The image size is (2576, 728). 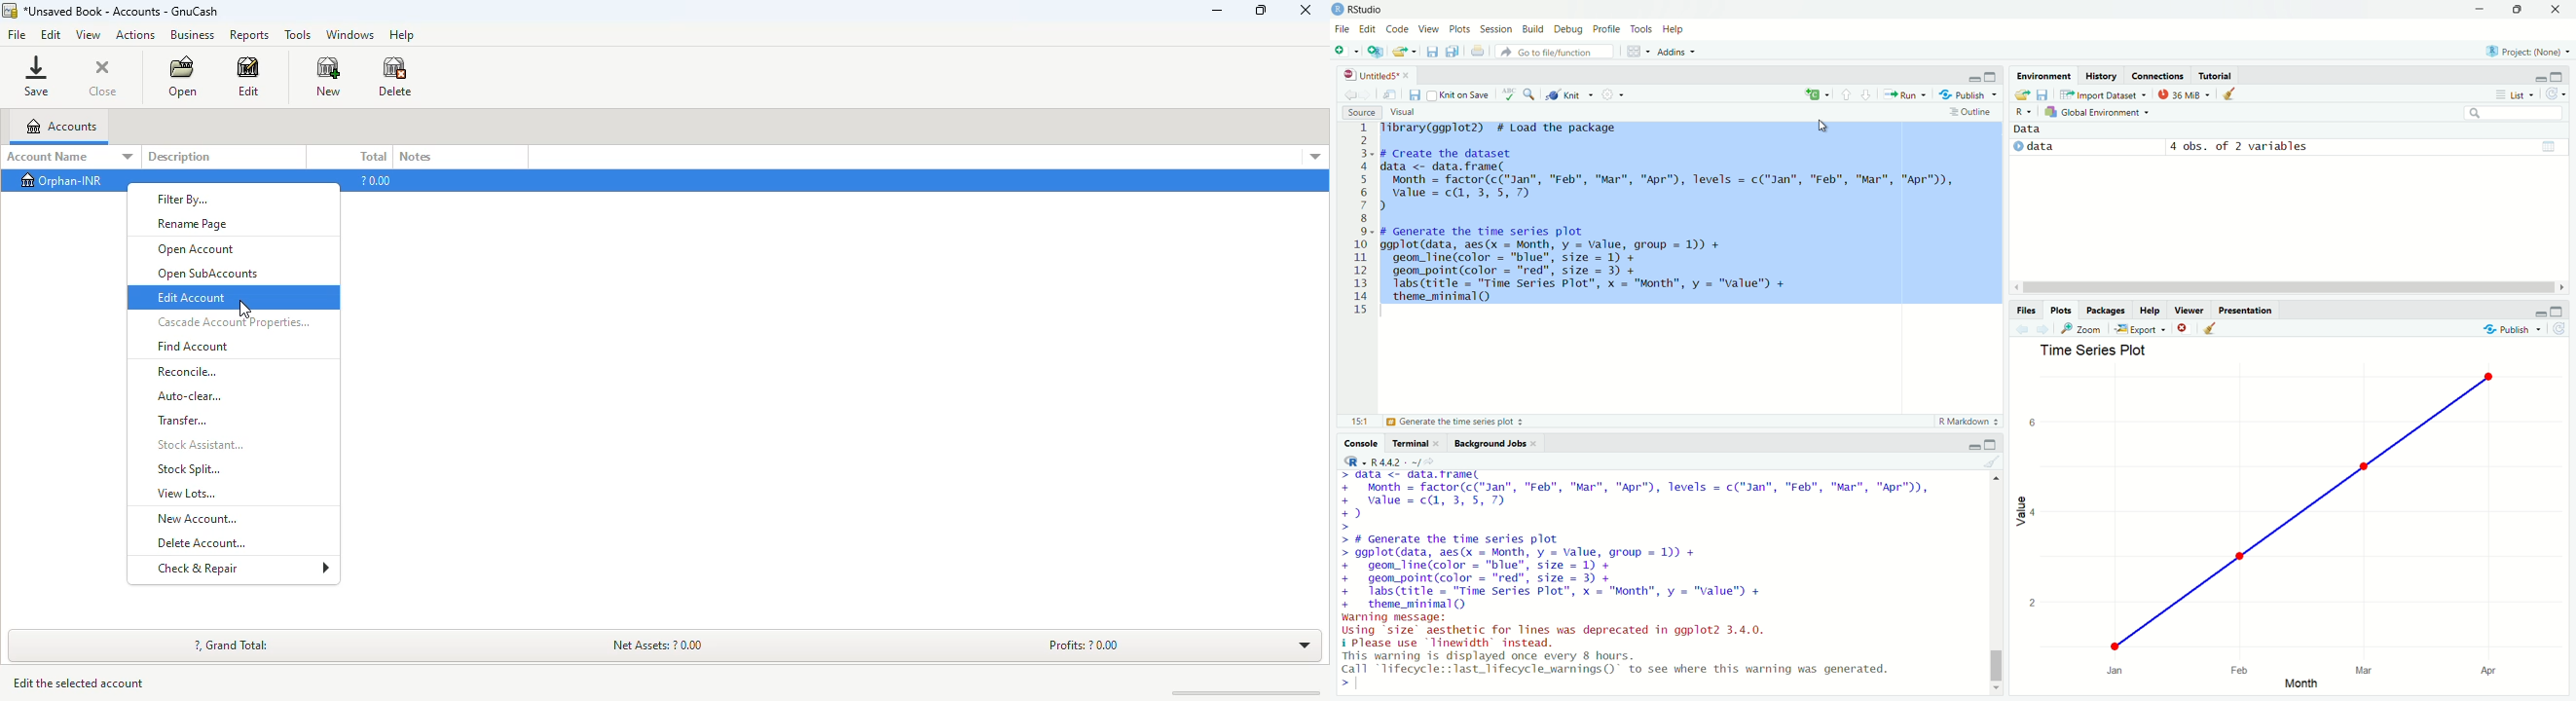 What do you see at coordinates (2015, 287) in the screenshot?
I see `move left` at bounding box center [2015, 287].